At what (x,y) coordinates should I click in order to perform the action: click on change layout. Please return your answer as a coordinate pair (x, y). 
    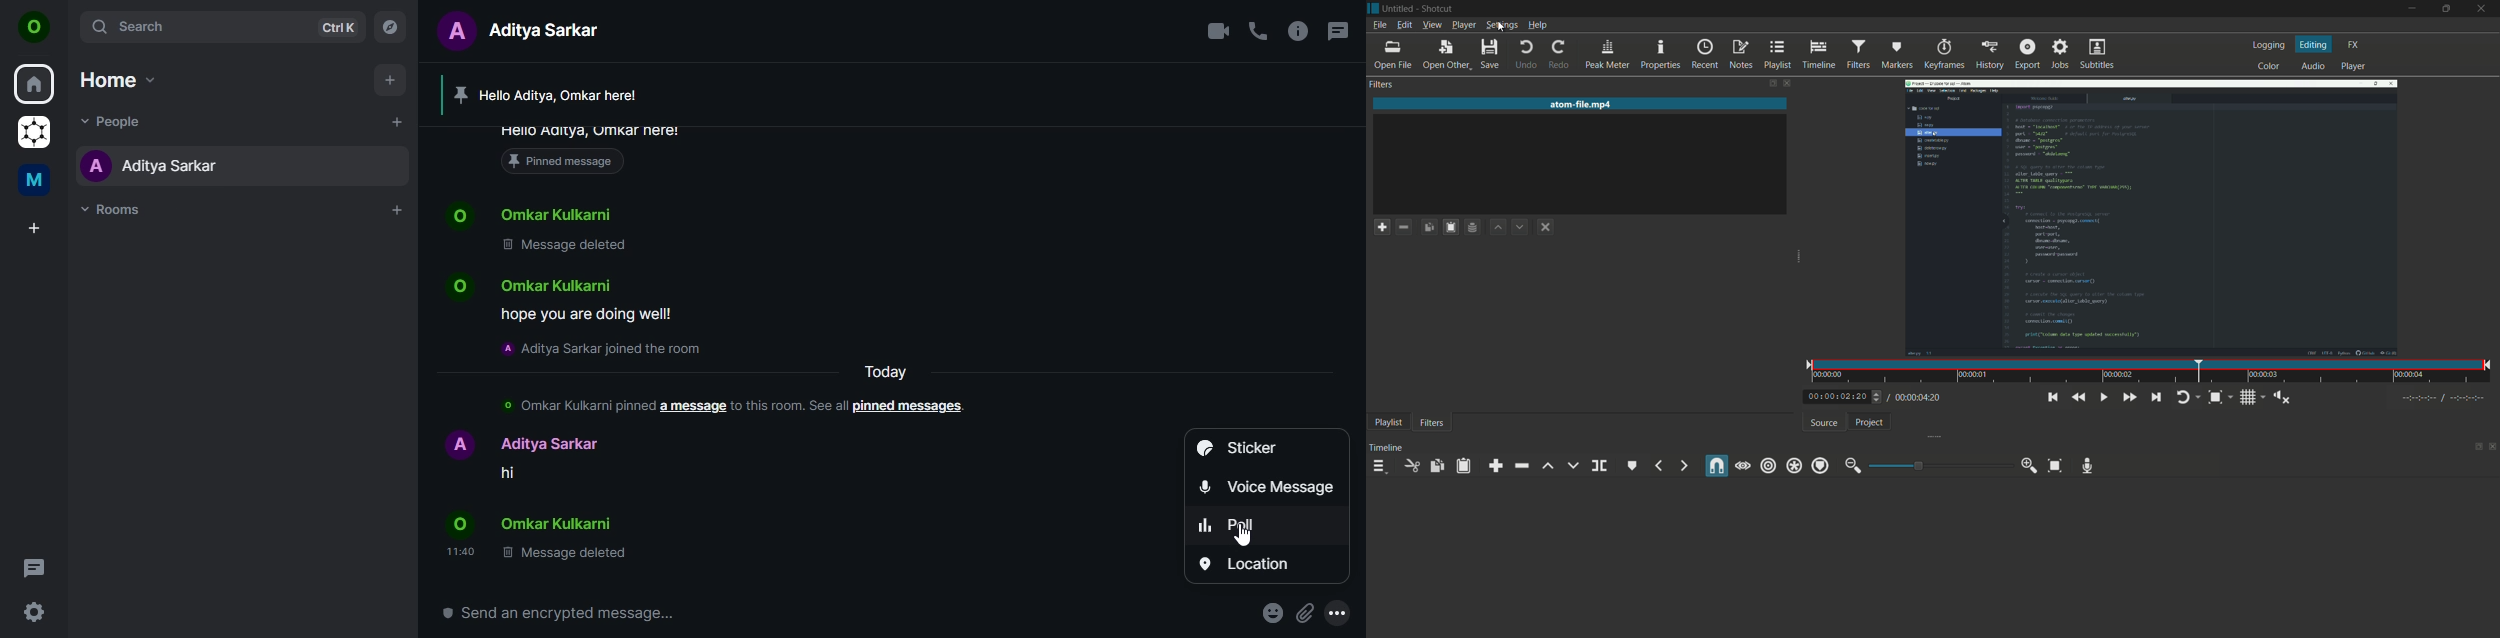
    Looking at the image, I should click on (2474, 447).